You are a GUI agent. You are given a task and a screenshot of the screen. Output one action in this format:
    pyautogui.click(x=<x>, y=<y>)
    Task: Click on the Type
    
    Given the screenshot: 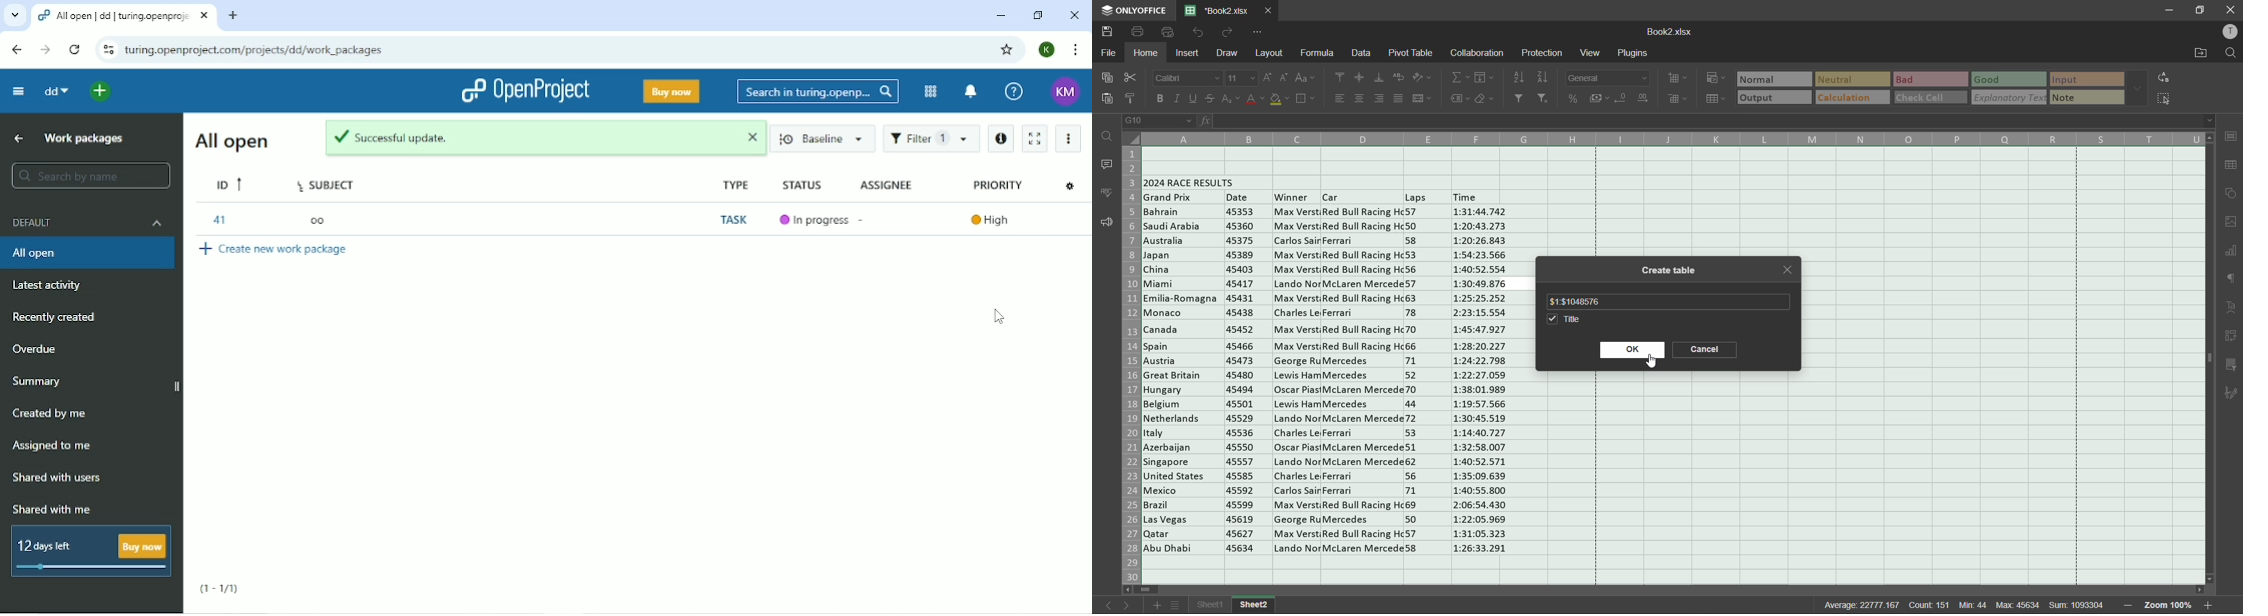 What is the action you would take?
    pyautogui.click(x=734, y=185)
    